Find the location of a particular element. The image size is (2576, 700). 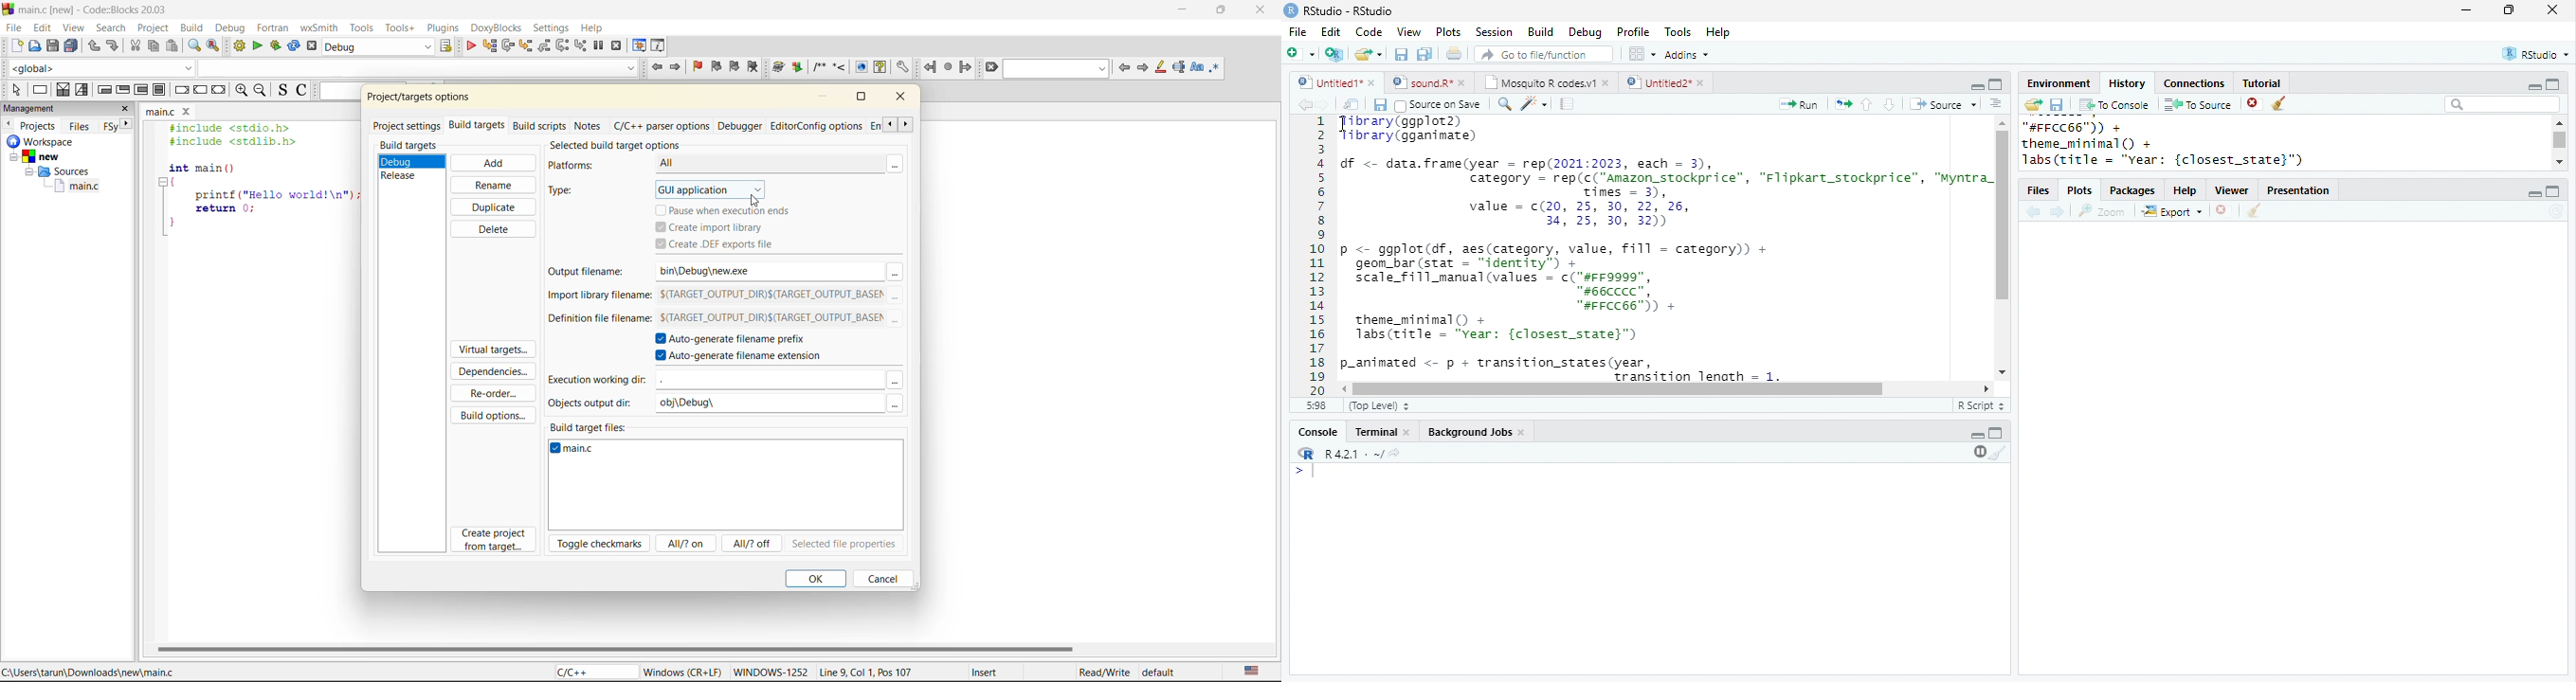

previous is located at coordinates (8, 123).